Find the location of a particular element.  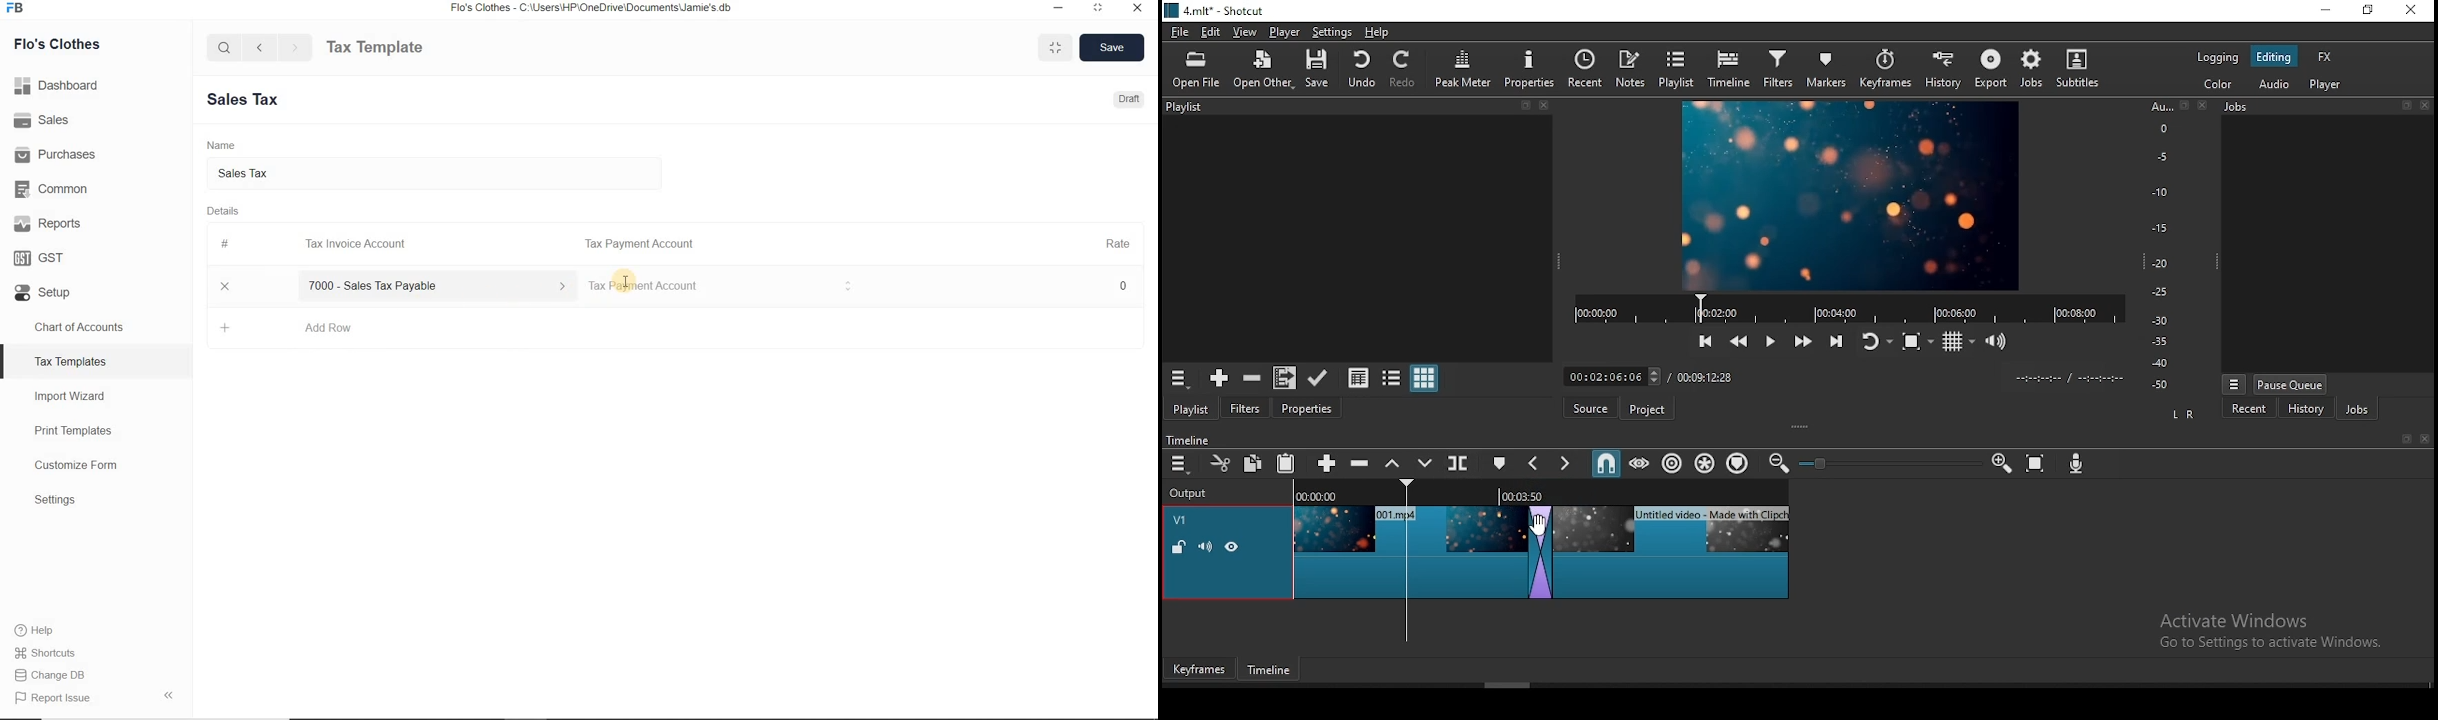

Common is located at coordinates (96, 187).